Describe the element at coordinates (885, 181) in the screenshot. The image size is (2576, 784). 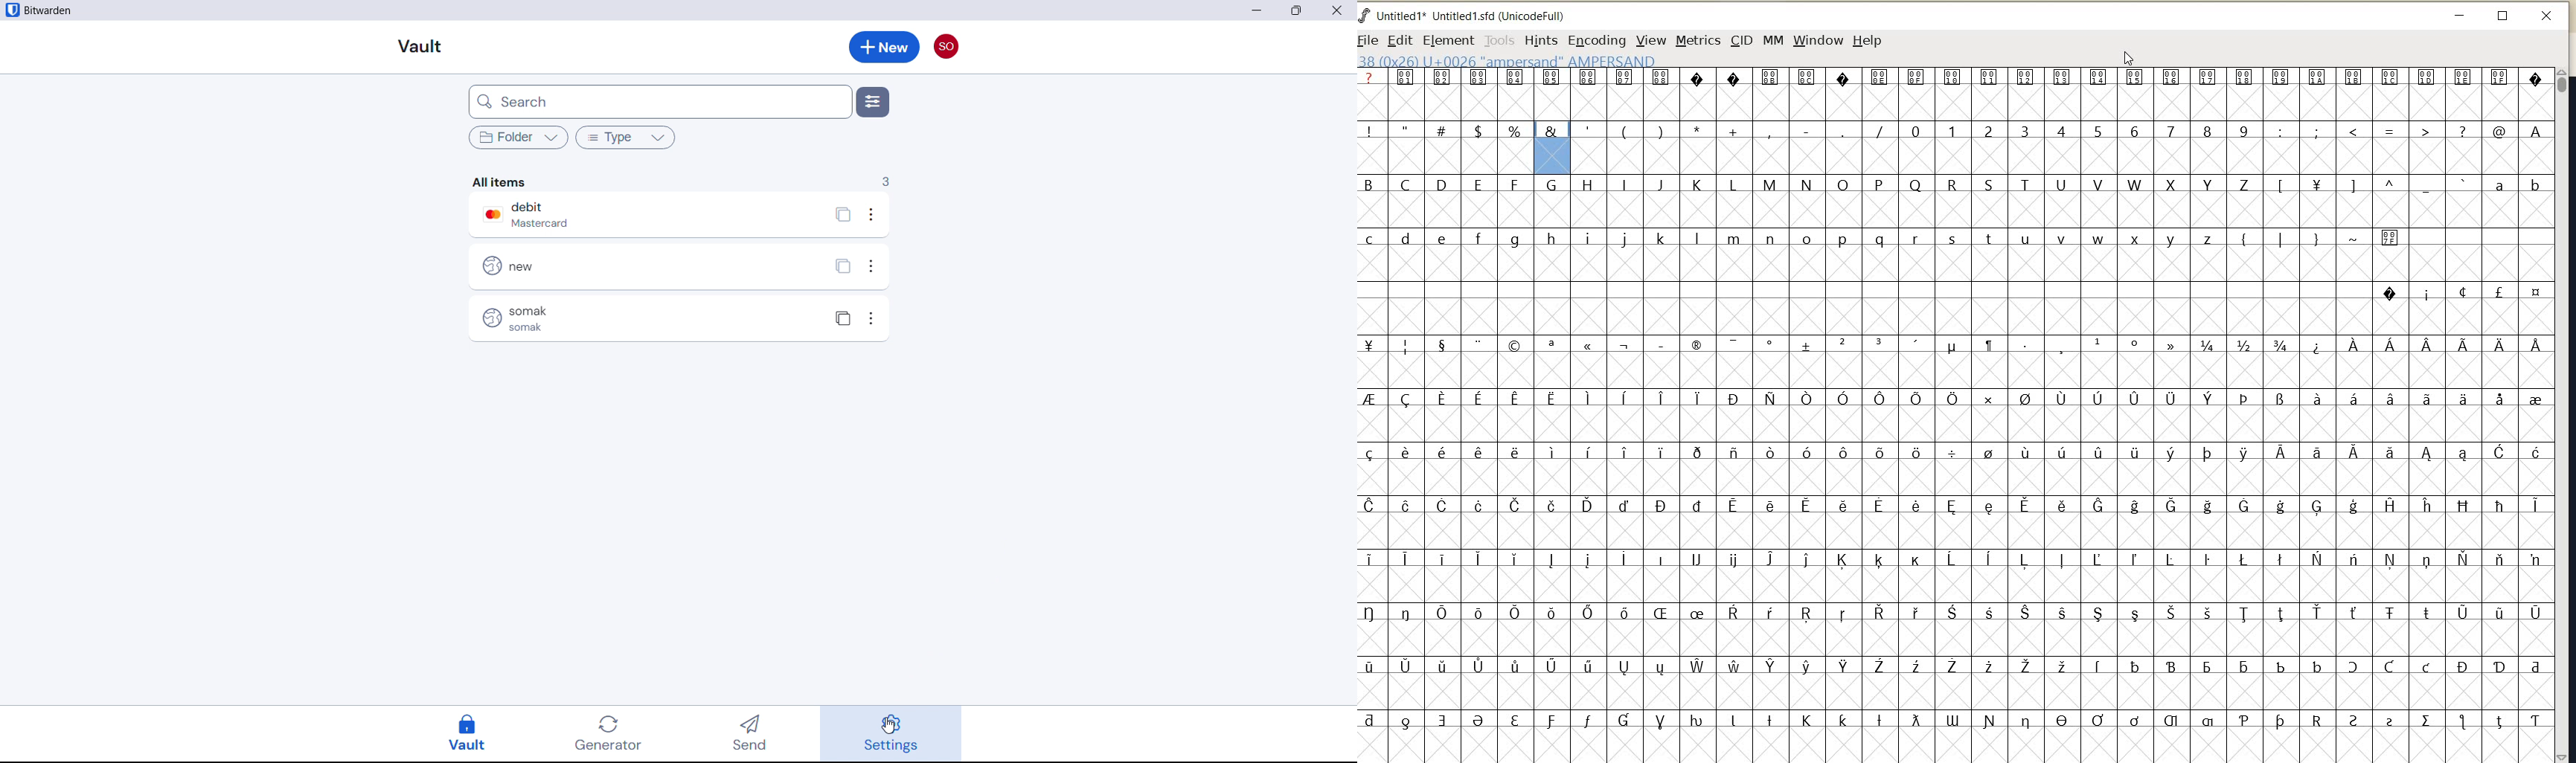
I see `Number of entries ` at that location.